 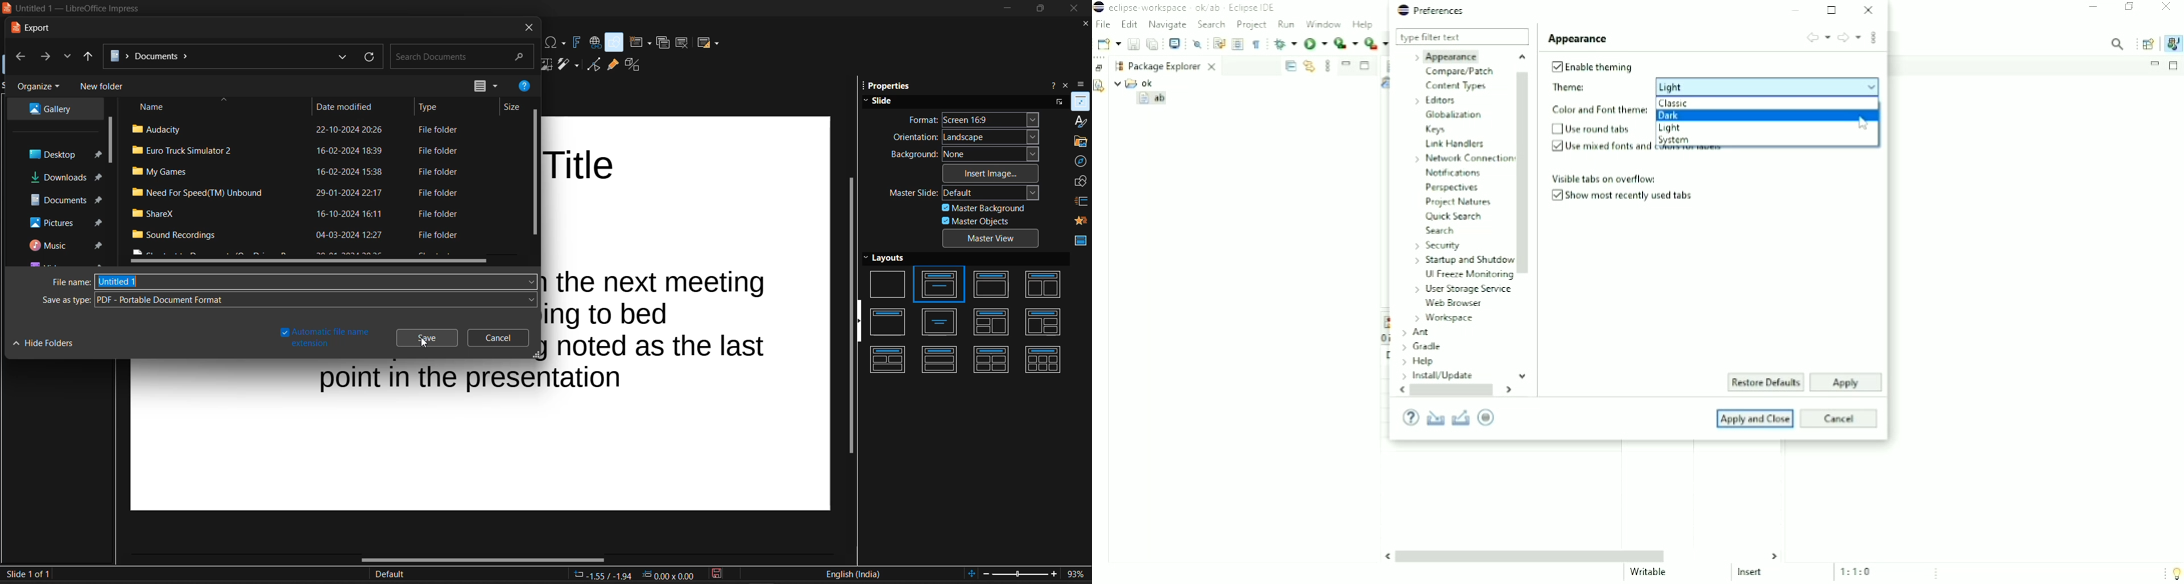 What do you see at coordinates (1076, 9) in the screenshot?
I see `close` at bounding box center [1076, 9].